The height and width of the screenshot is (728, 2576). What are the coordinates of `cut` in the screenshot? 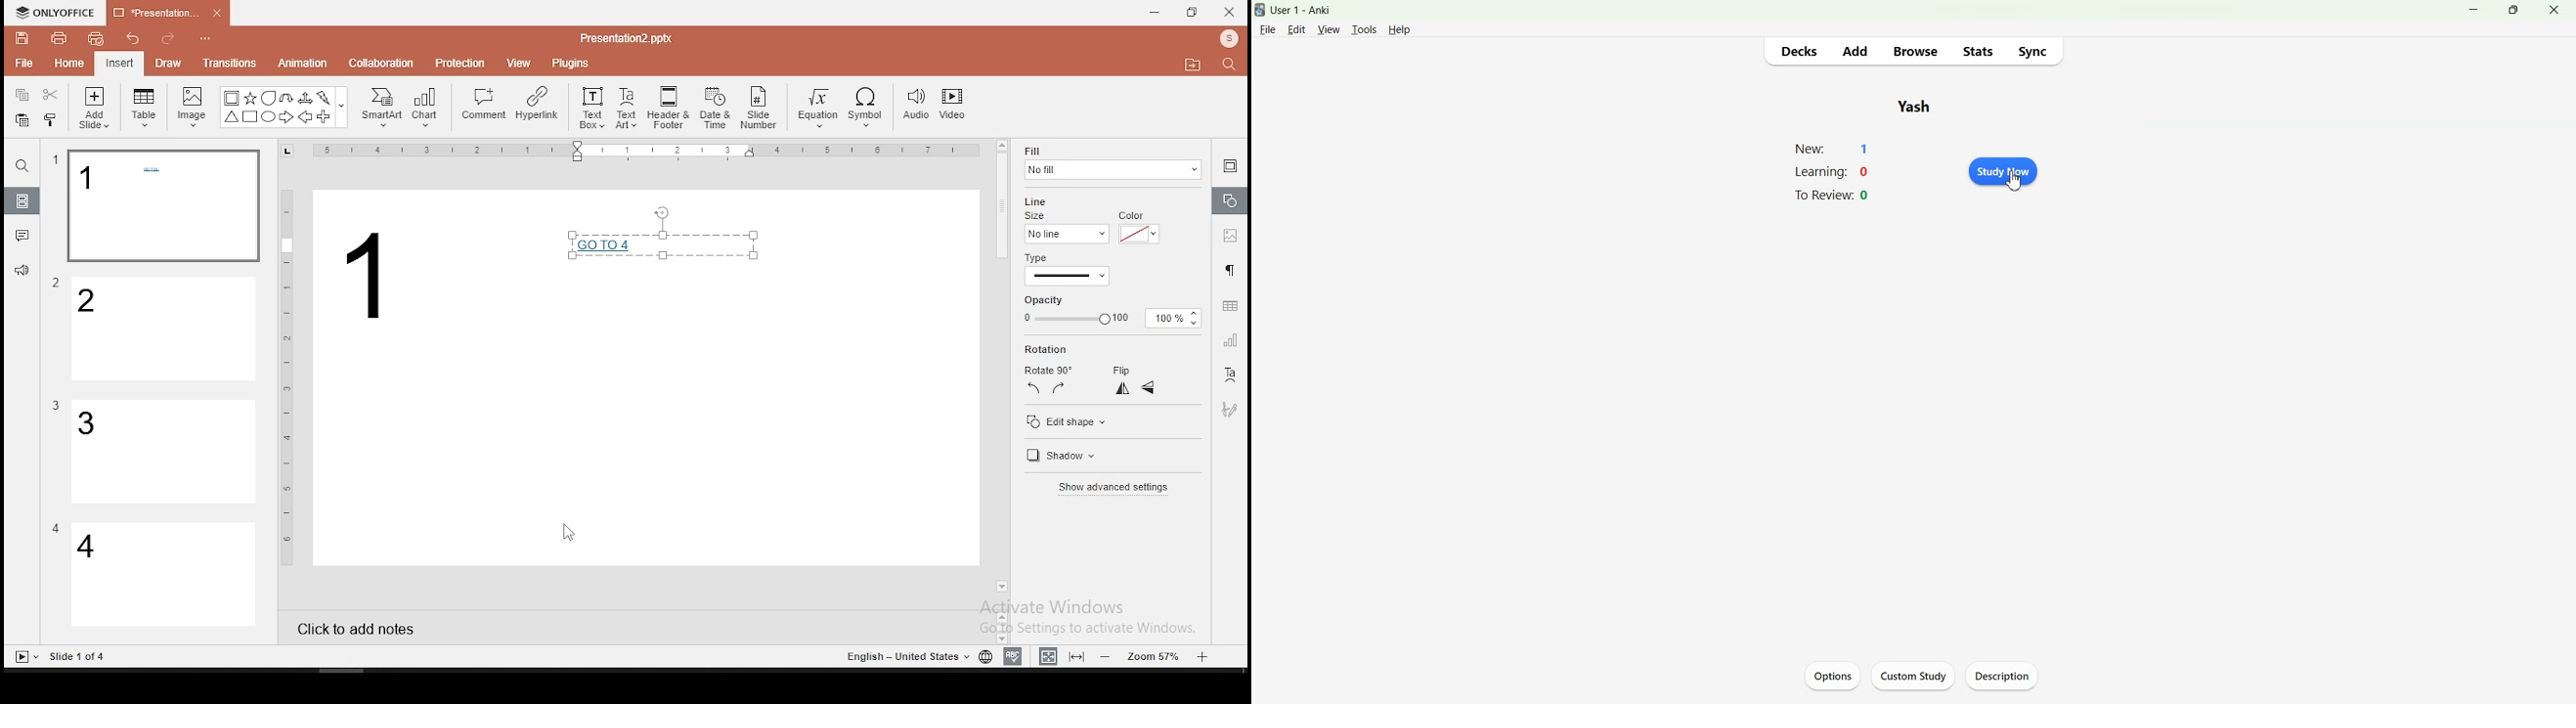 It's located at (51, 94).